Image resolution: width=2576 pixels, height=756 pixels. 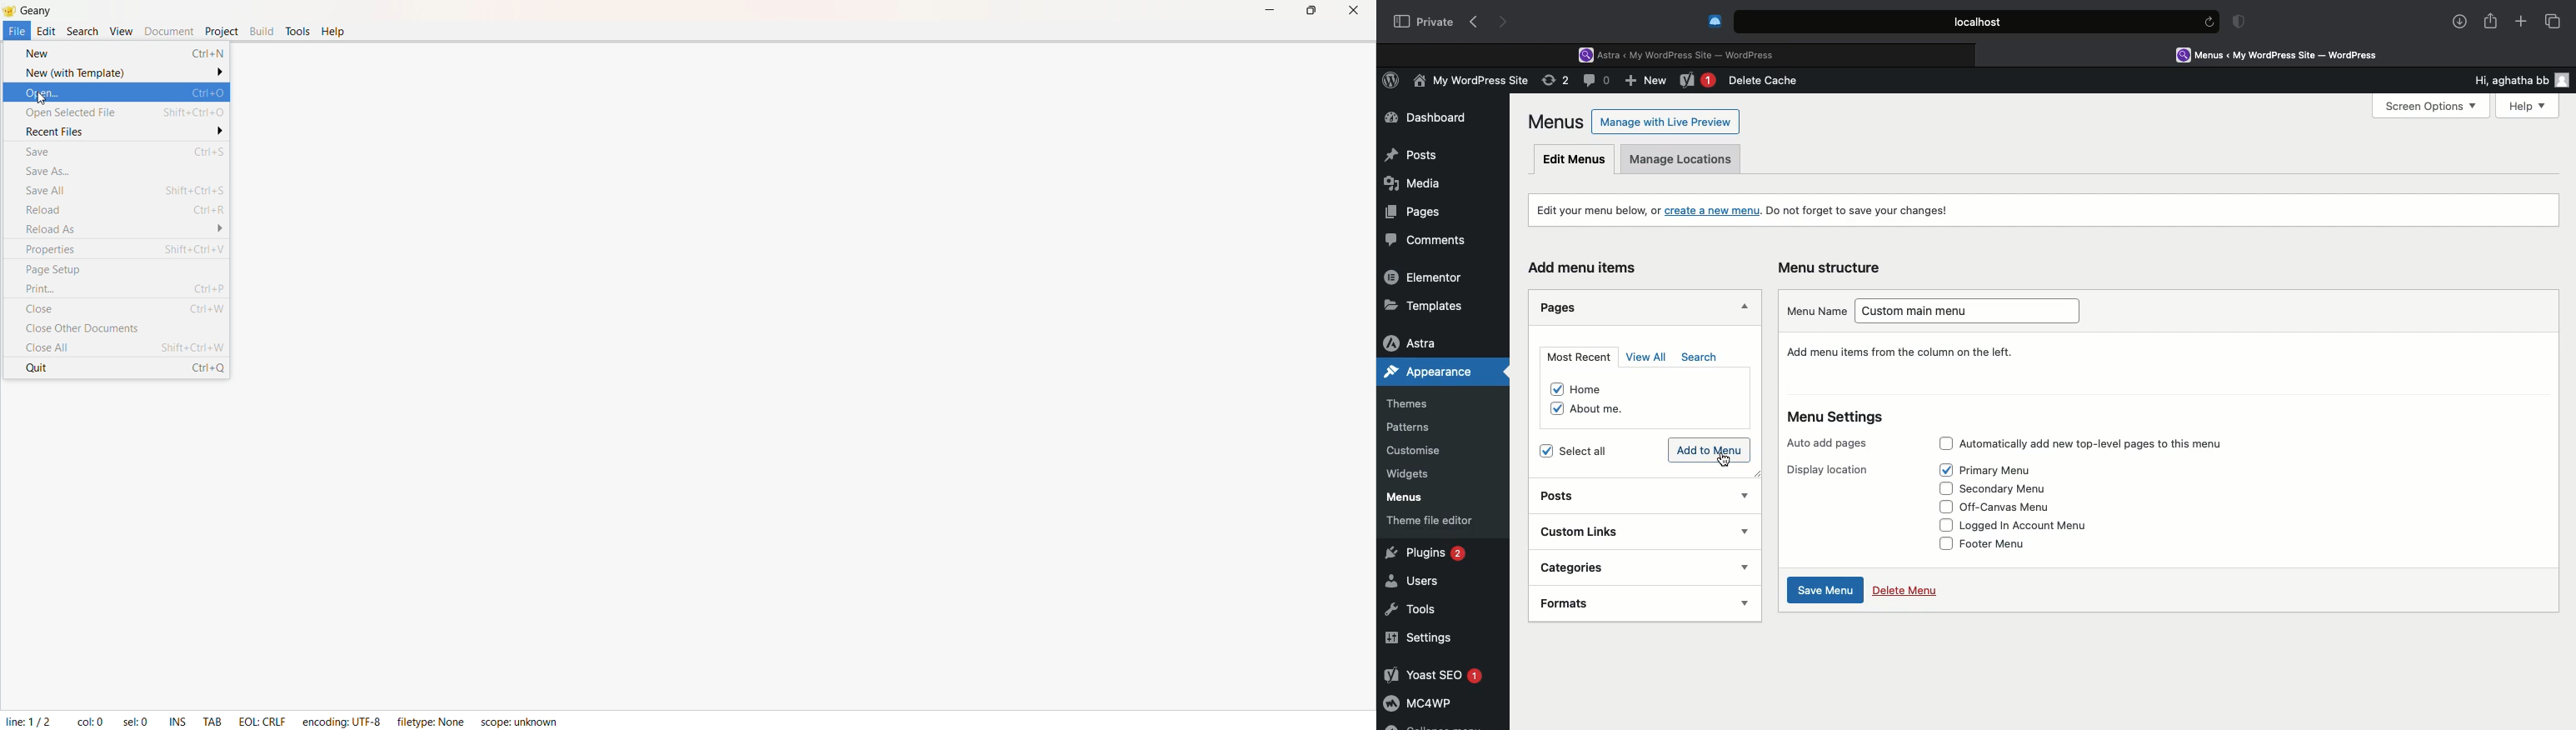 I want to click on Manage with Live Preview, so click(x=1666, y=121).